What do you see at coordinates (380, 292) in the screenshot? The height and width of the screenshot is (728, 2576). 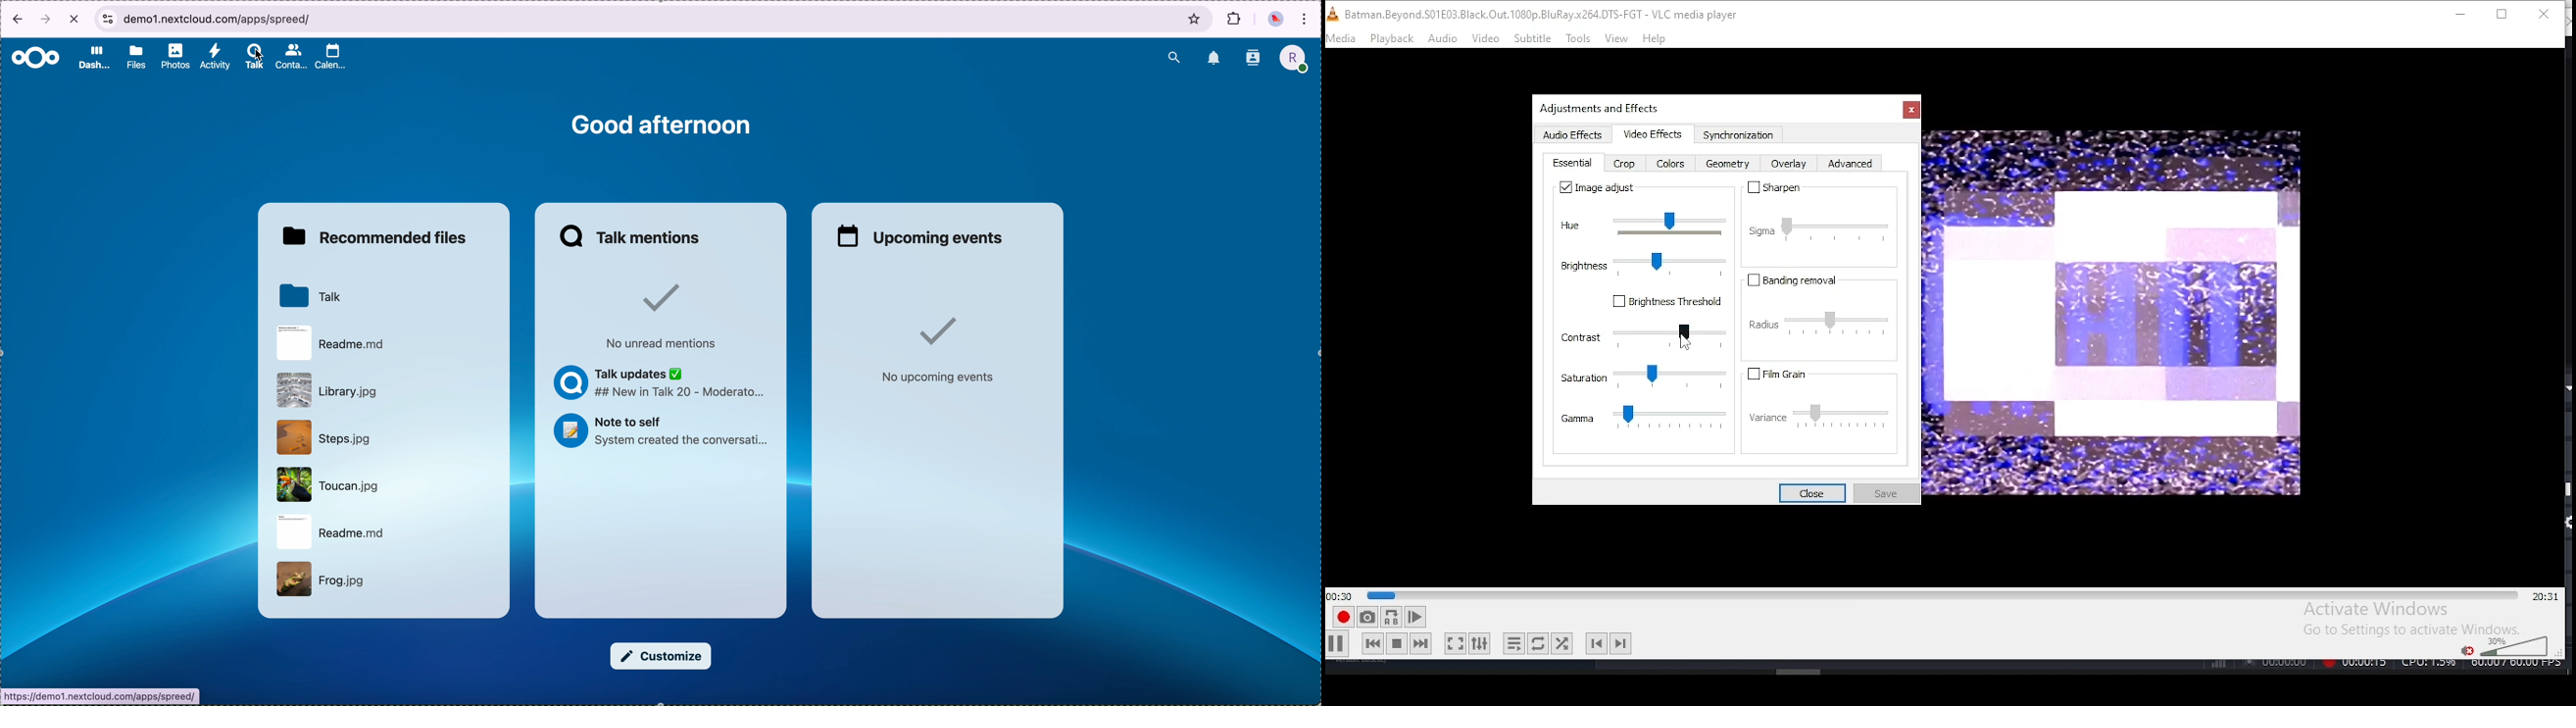 I see `Talk` at bounding box center [380, 292].